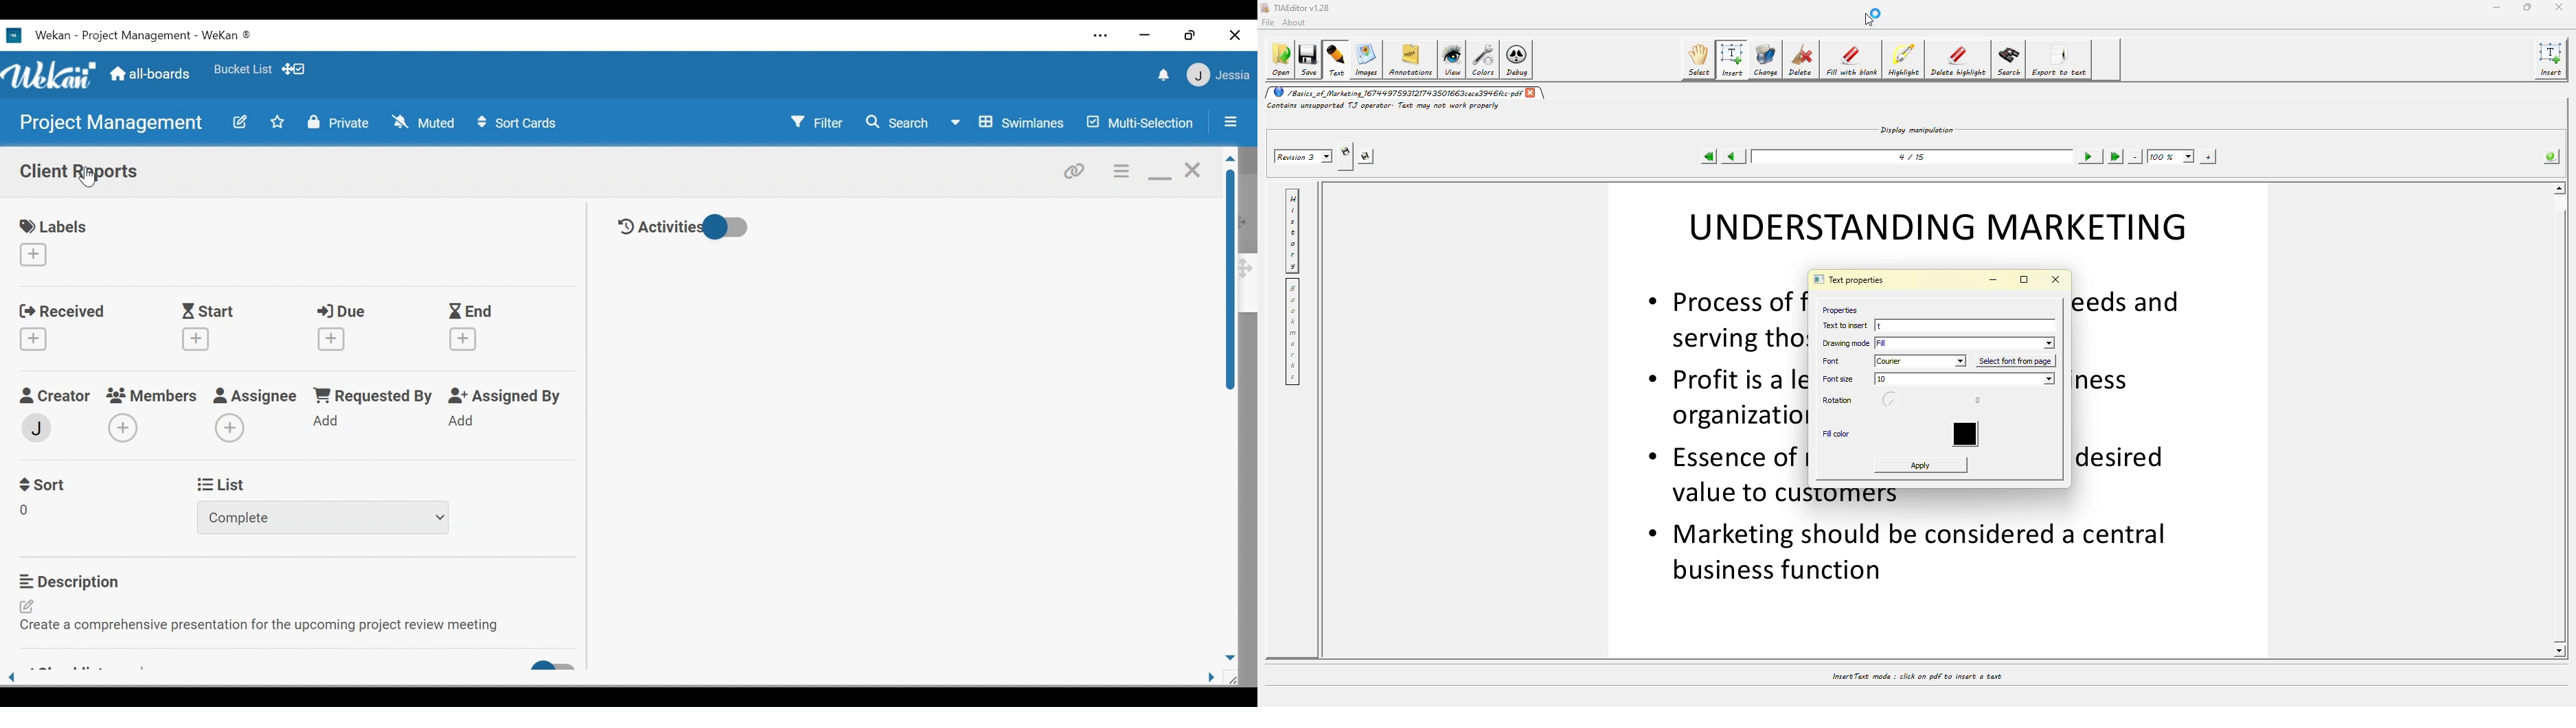 The image size is (2576, 728). I want to click on Create label, so click(33, 255).